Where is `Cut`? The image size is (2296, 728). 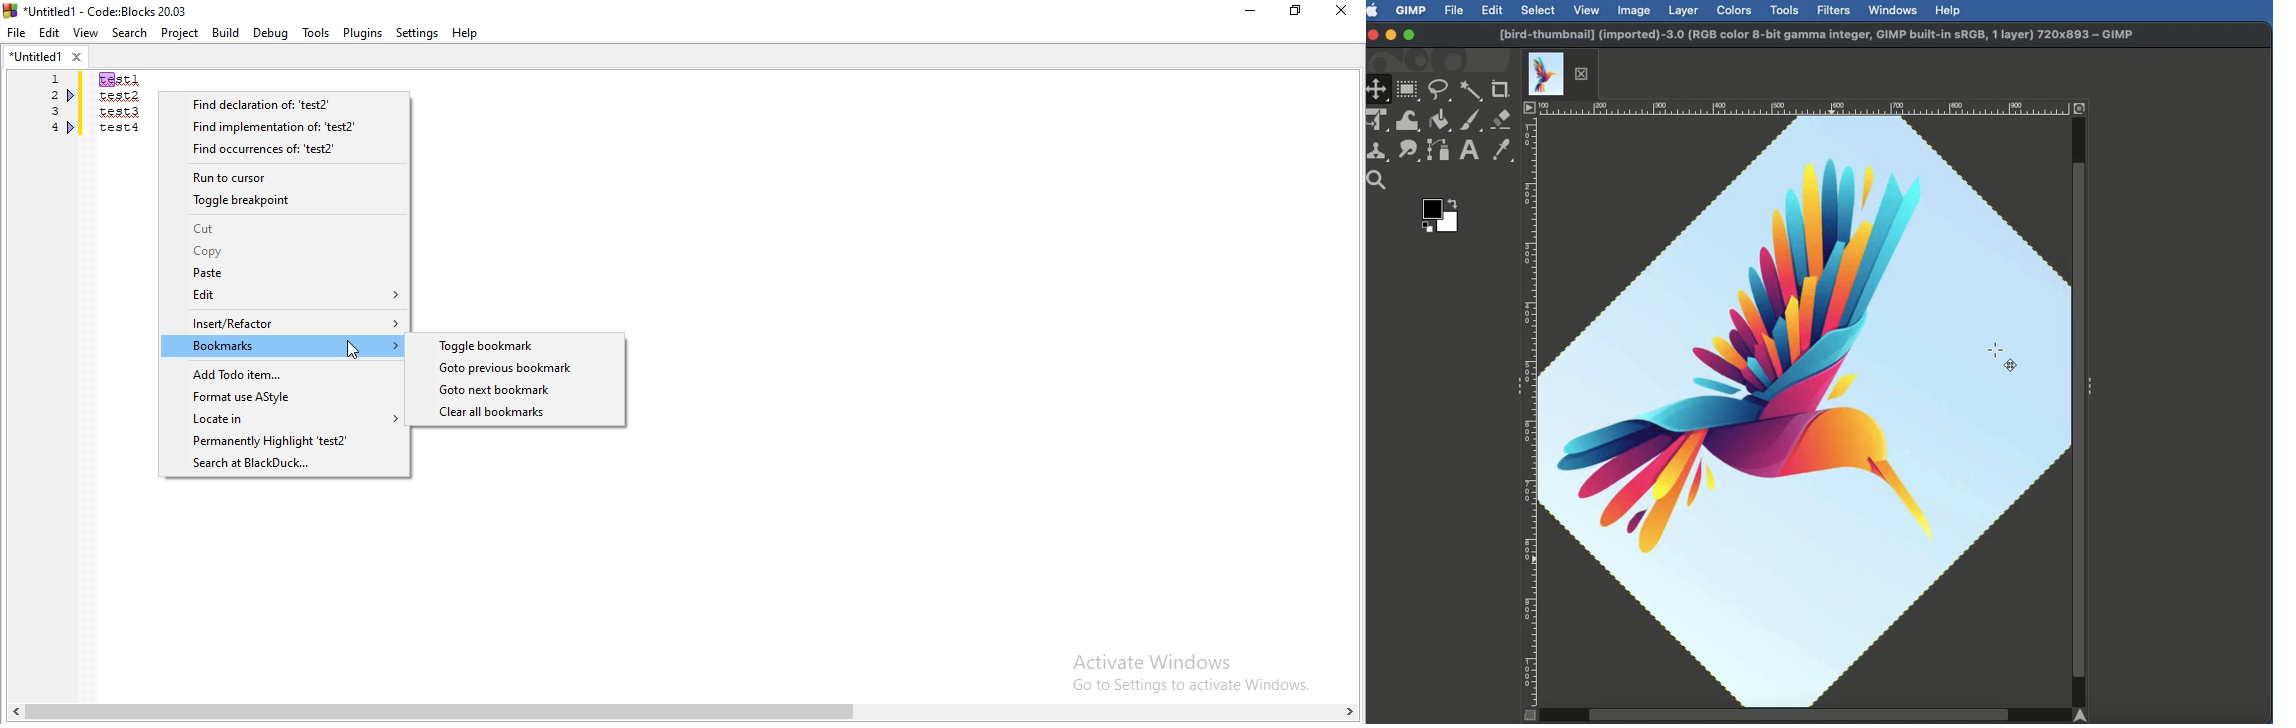 Cut is located at coordinates (286, 229).